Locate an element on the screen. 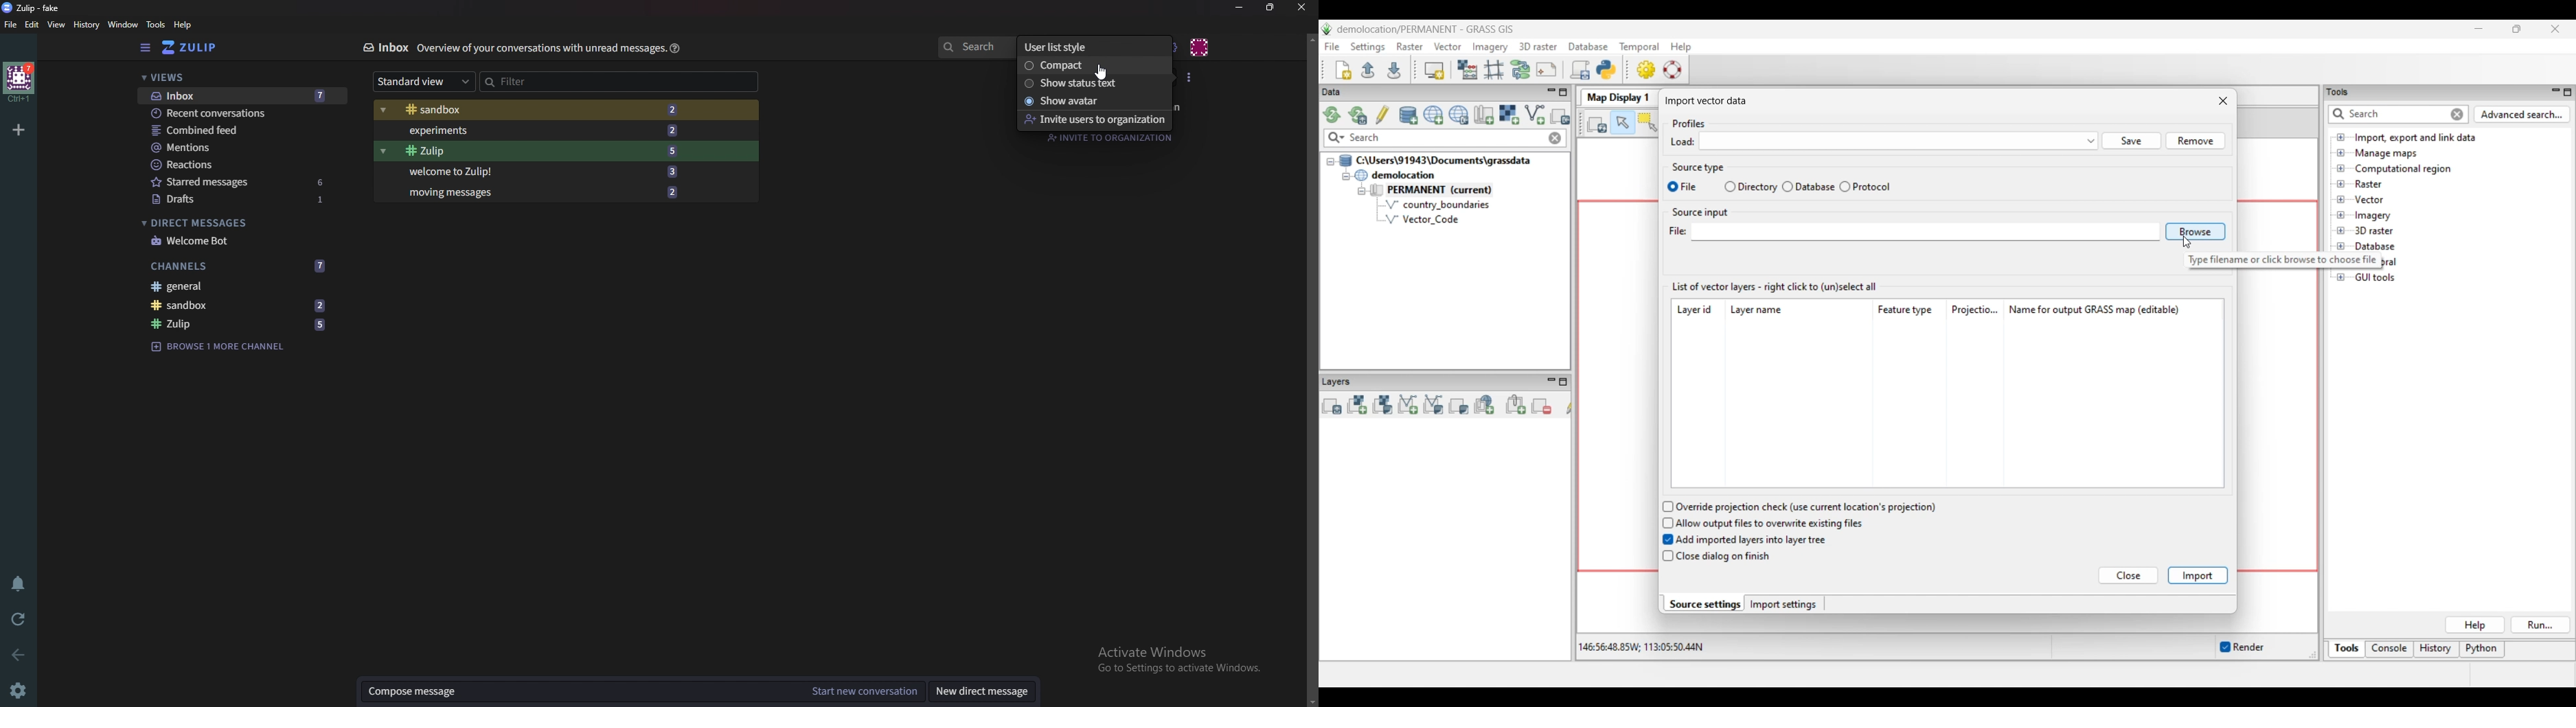  Reload is located at coordinates (19, 618).